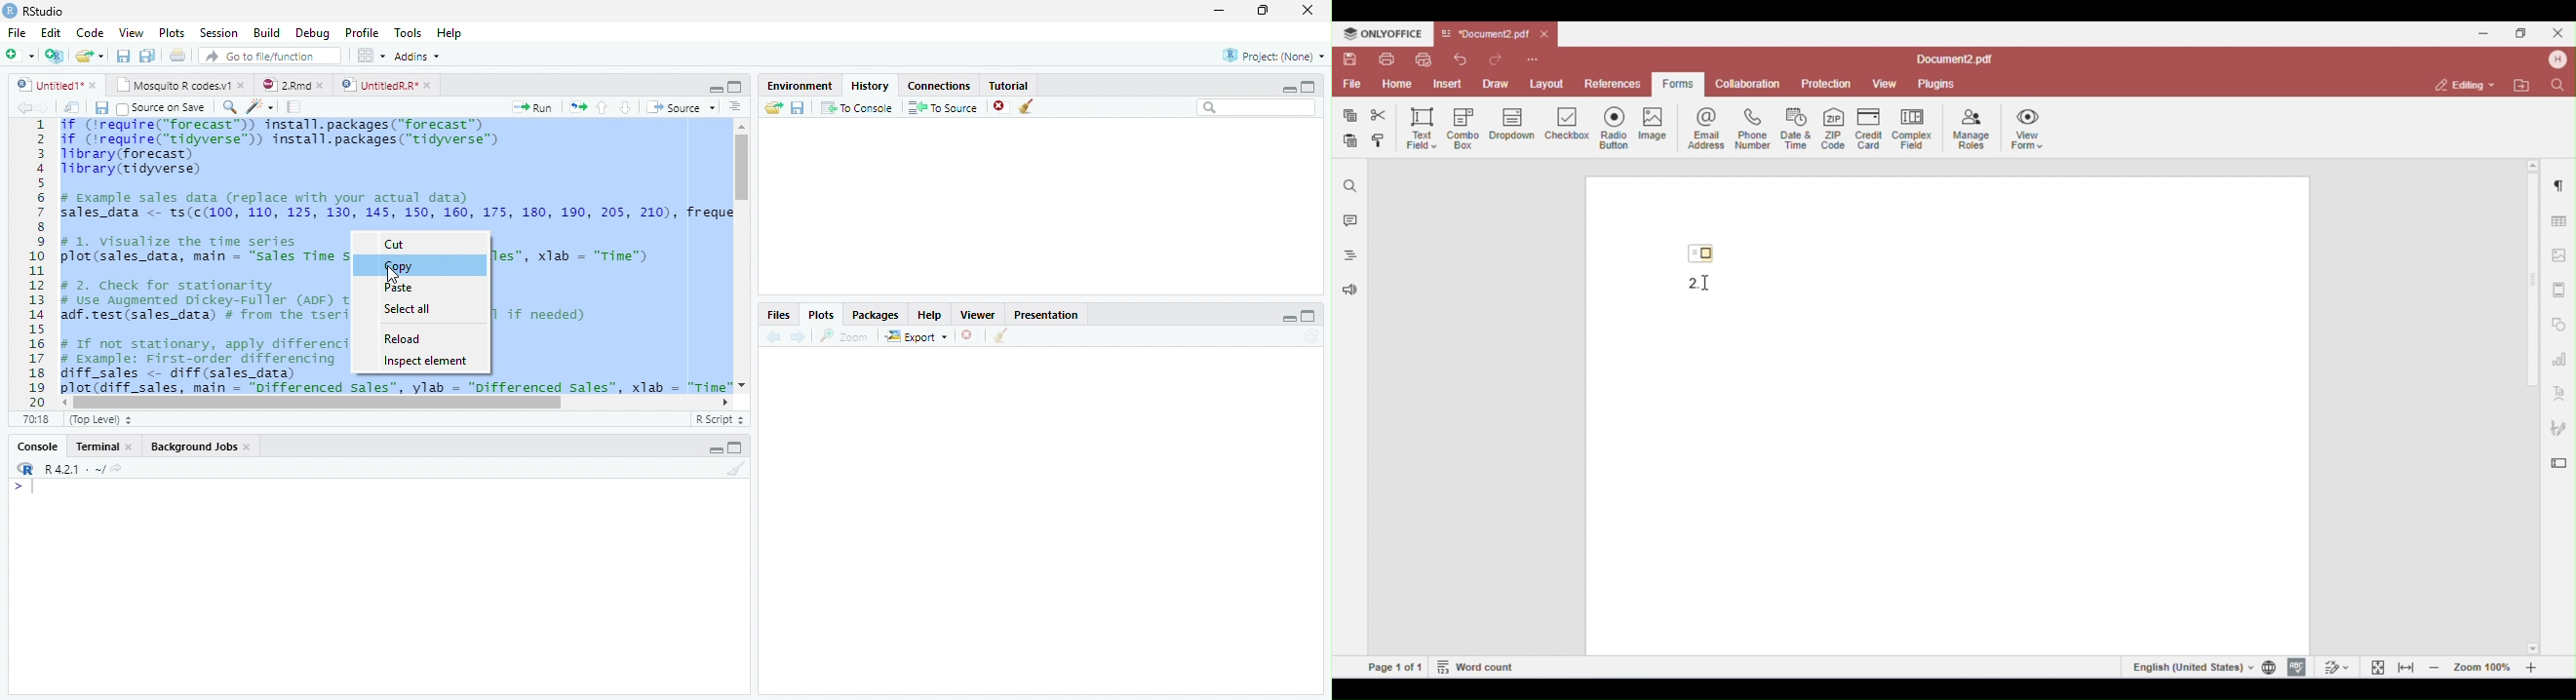 The image size is (2576, 700). I want to click on Find/Replace, so click(227, 107).